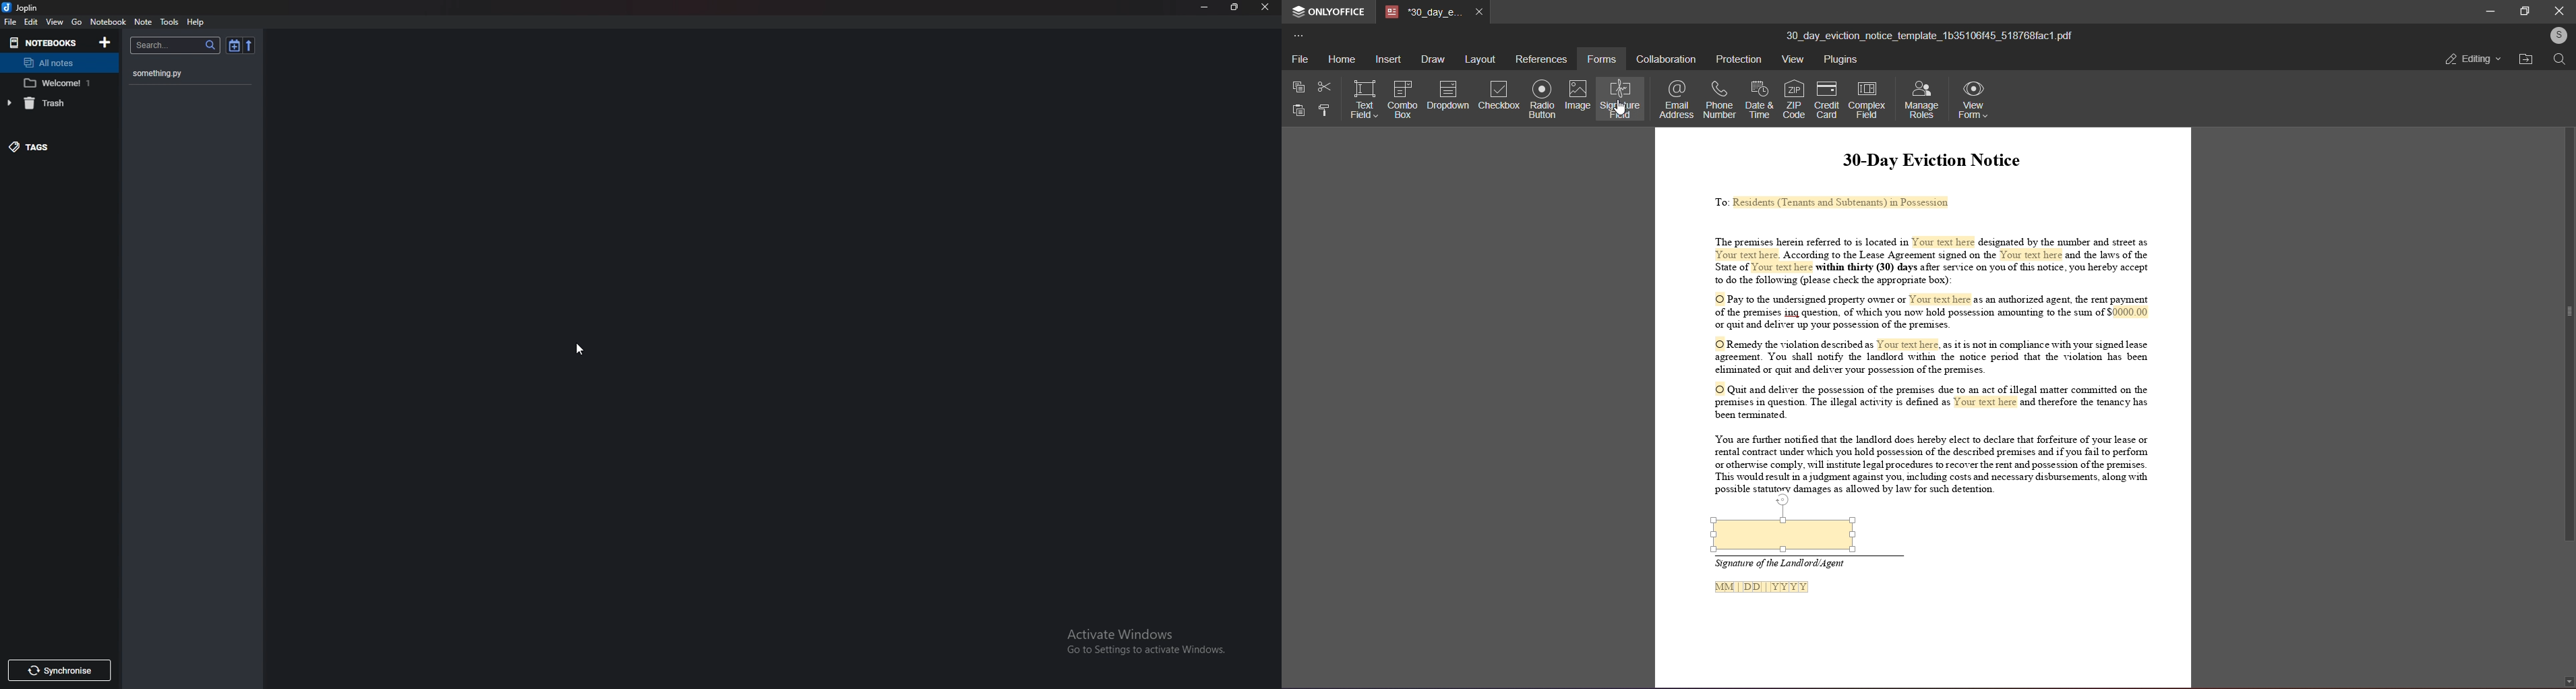 This screenshot has height=700, width=2576. What do you see at coordinates (579, 347) in the screenshot?
I see `Cursor` at bounding box center [579, 347].